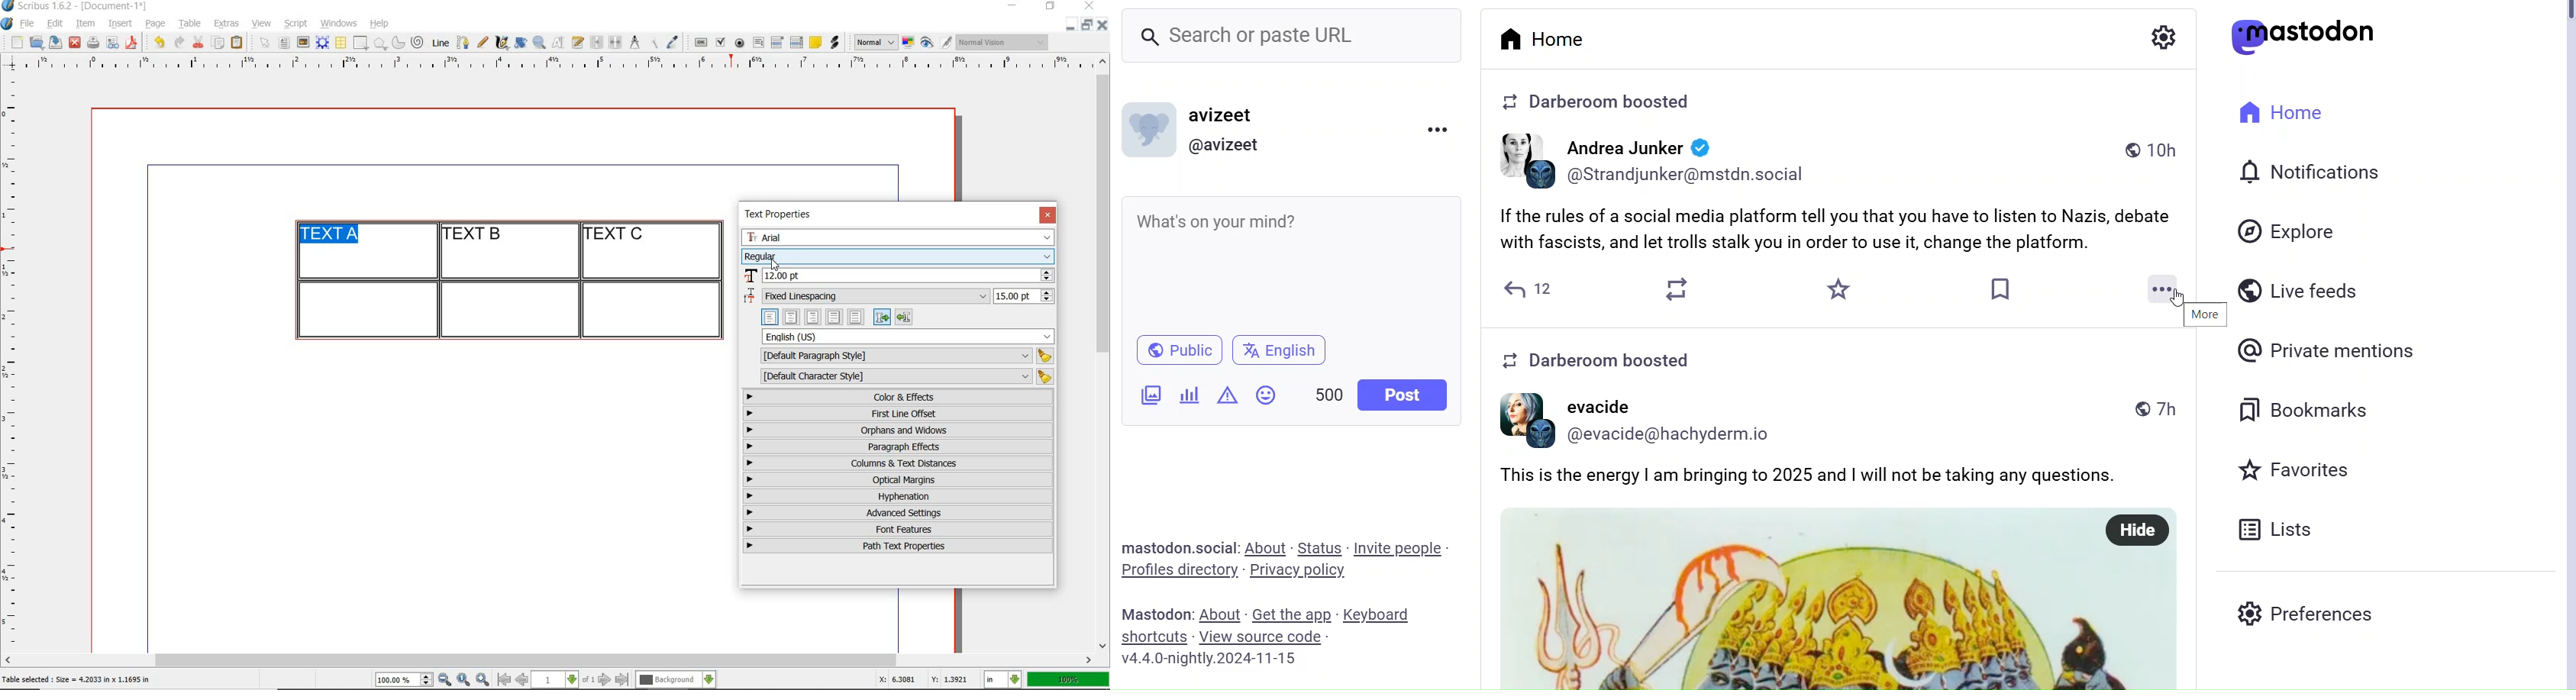  Describe the element at coordinates (897, 512) in the screenshot. I see `advanced settings` at that location.